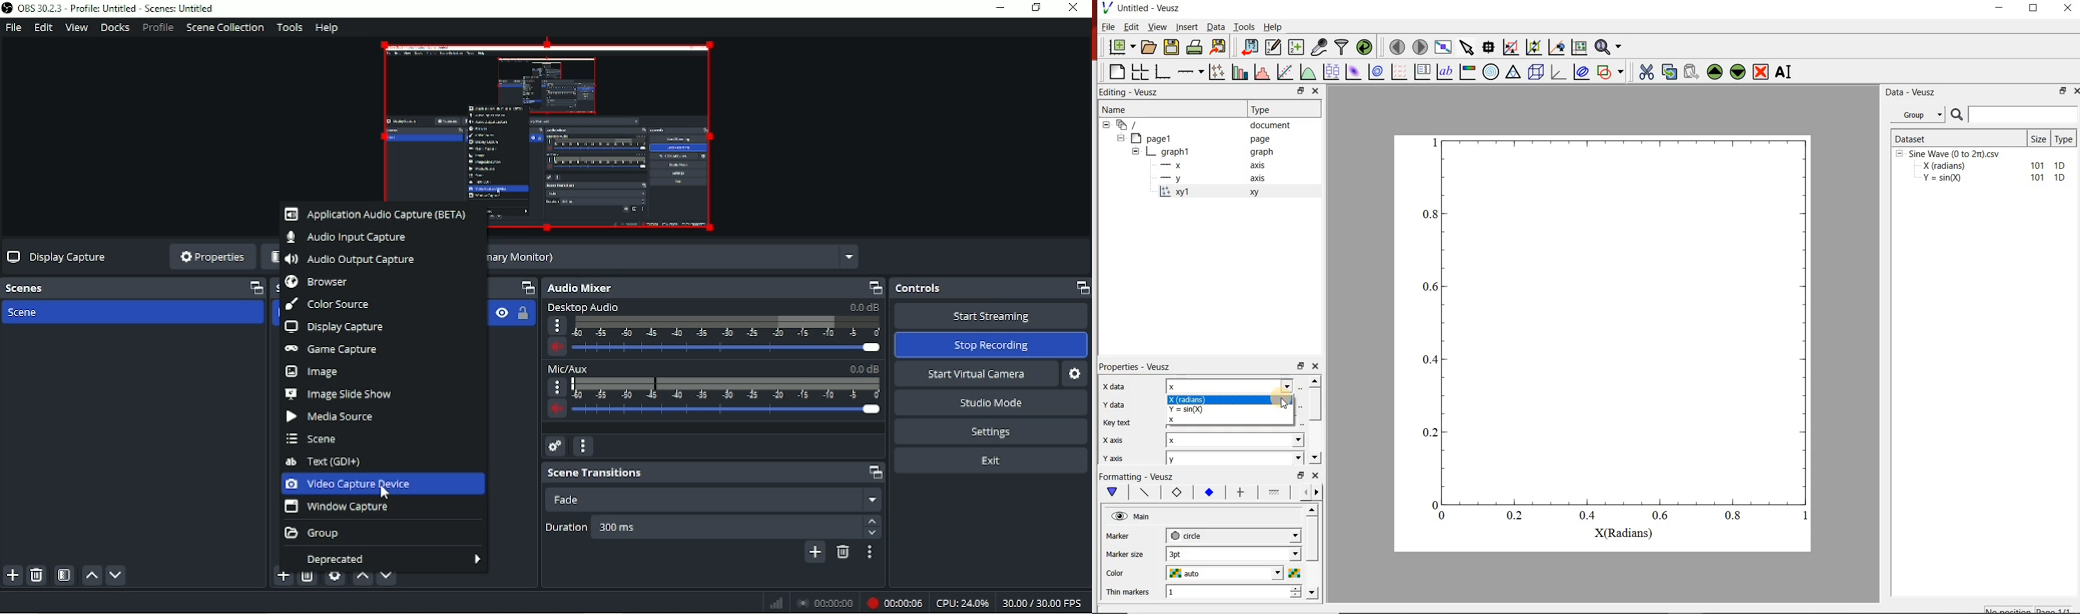  I want to click on Docks, so click(116, 28).